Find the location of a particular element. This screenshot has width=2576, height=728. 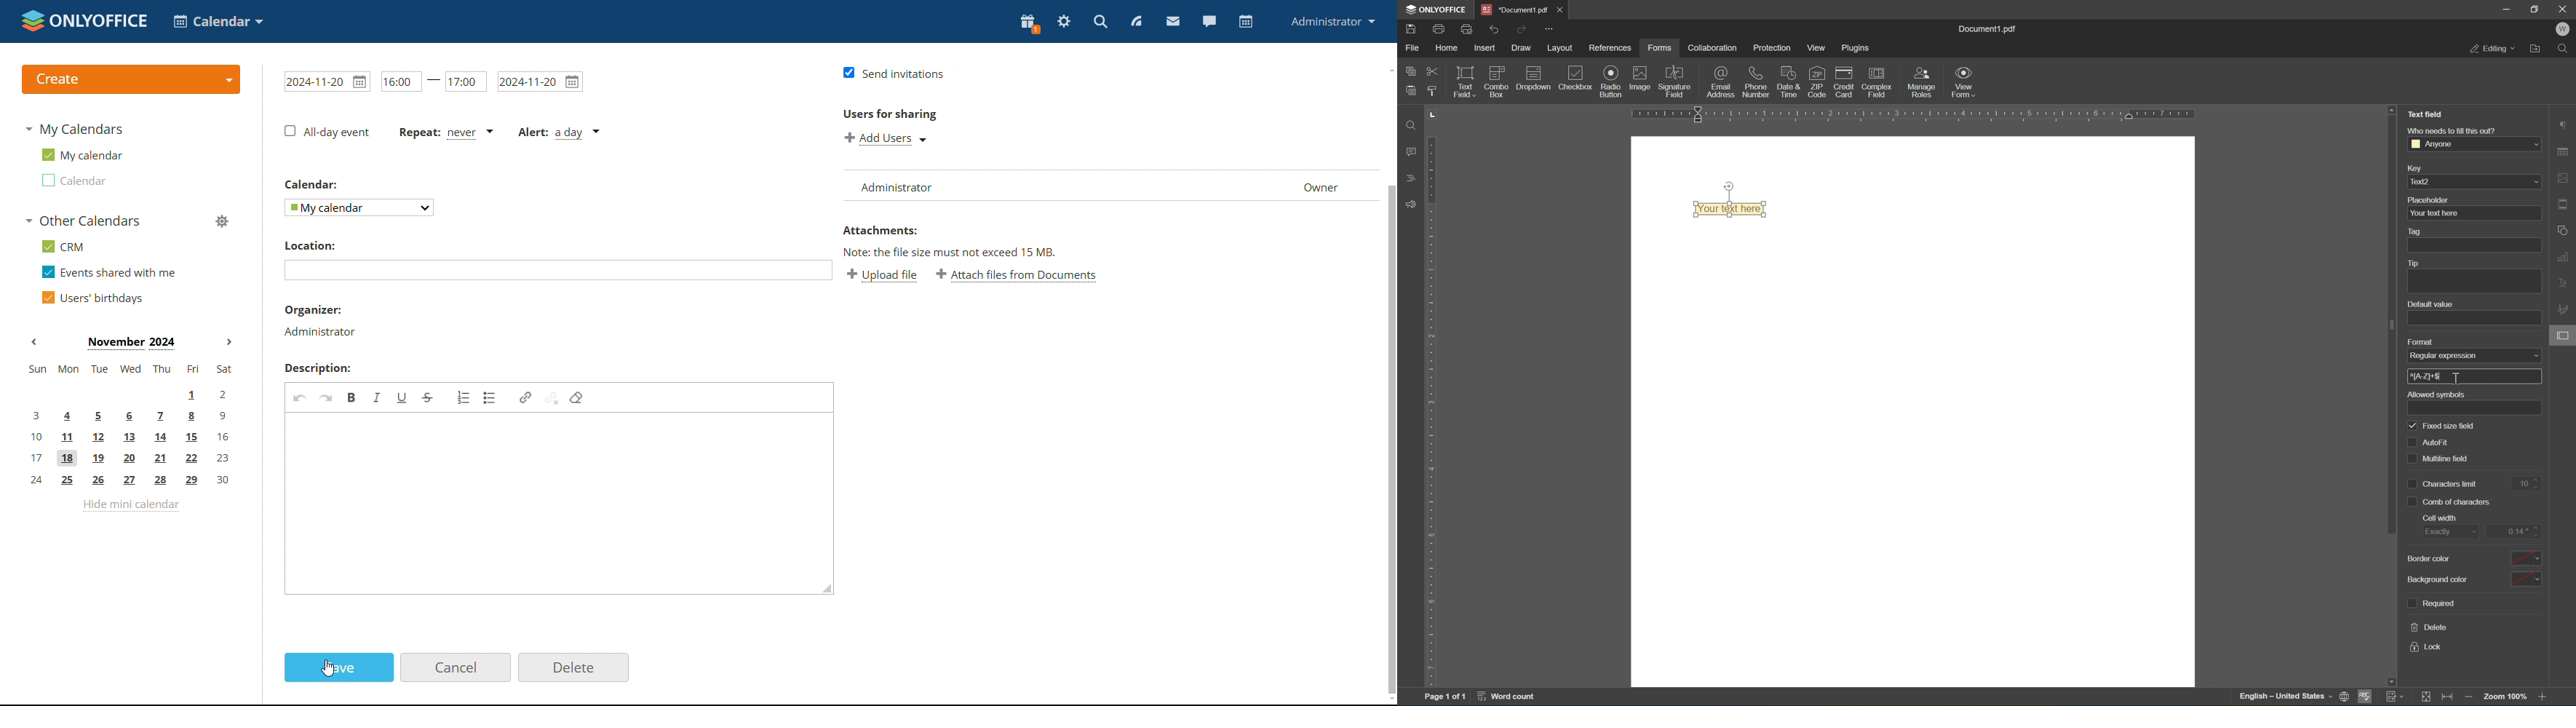

search is located at coordinates (1099, 22).